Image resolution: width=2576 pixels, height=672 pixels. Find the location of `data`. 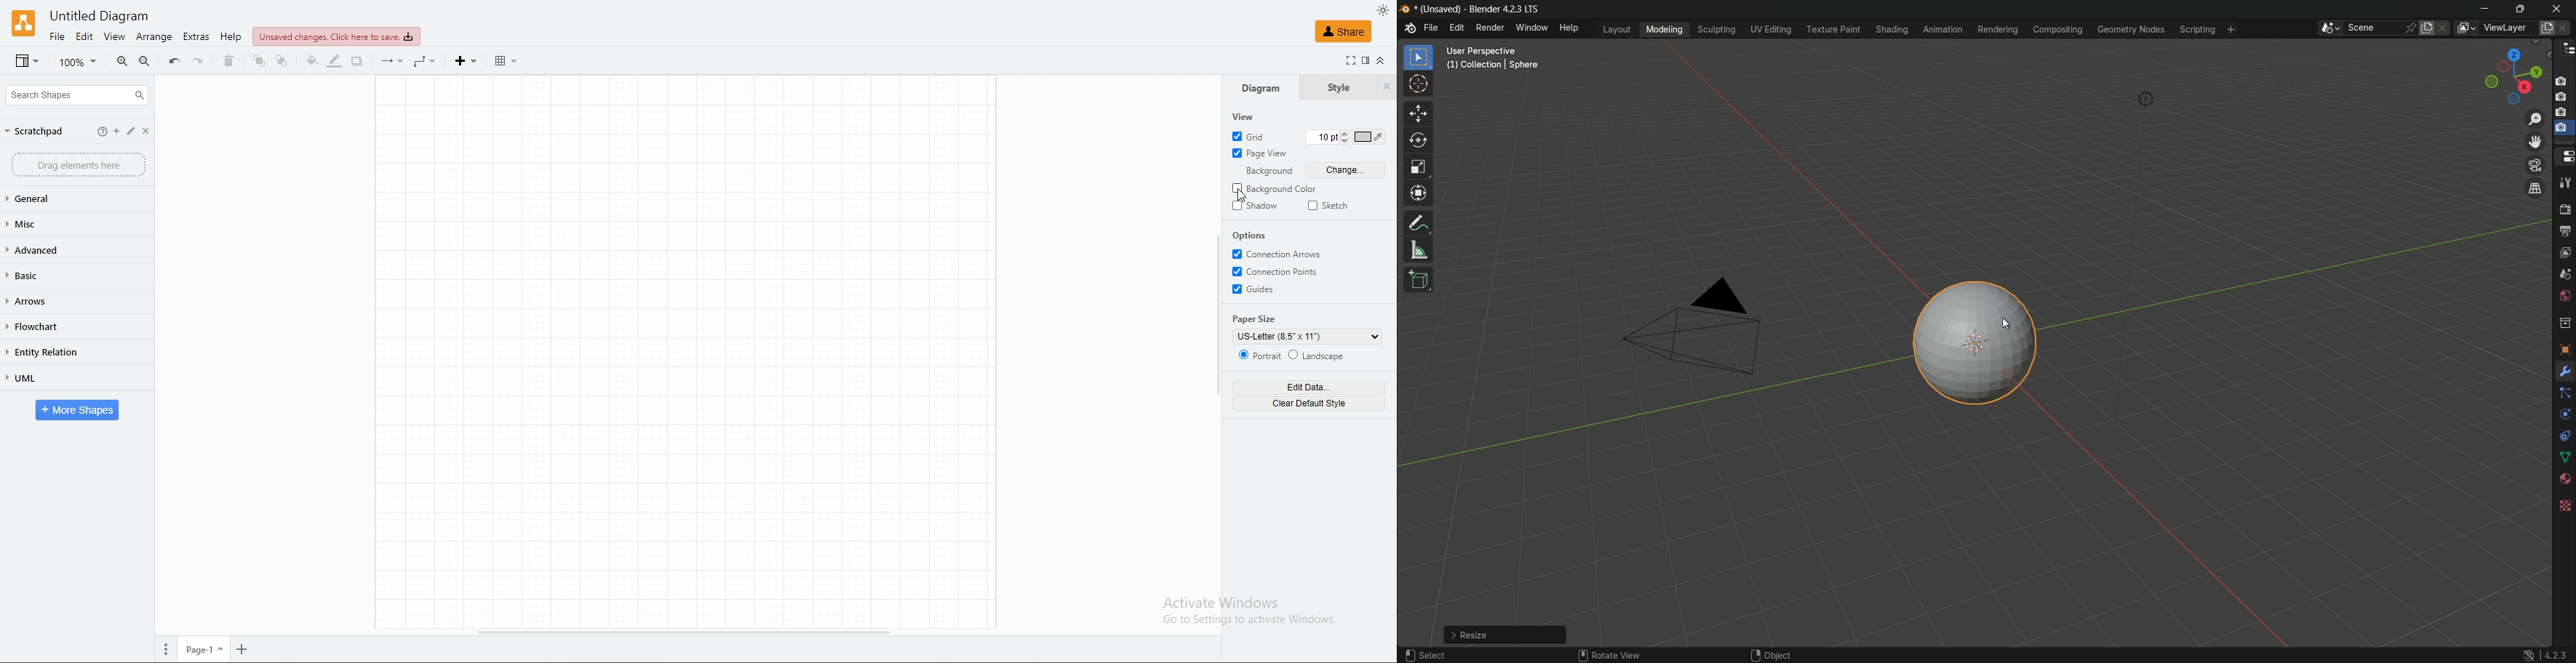

data is located at coordinates (2564, 456).